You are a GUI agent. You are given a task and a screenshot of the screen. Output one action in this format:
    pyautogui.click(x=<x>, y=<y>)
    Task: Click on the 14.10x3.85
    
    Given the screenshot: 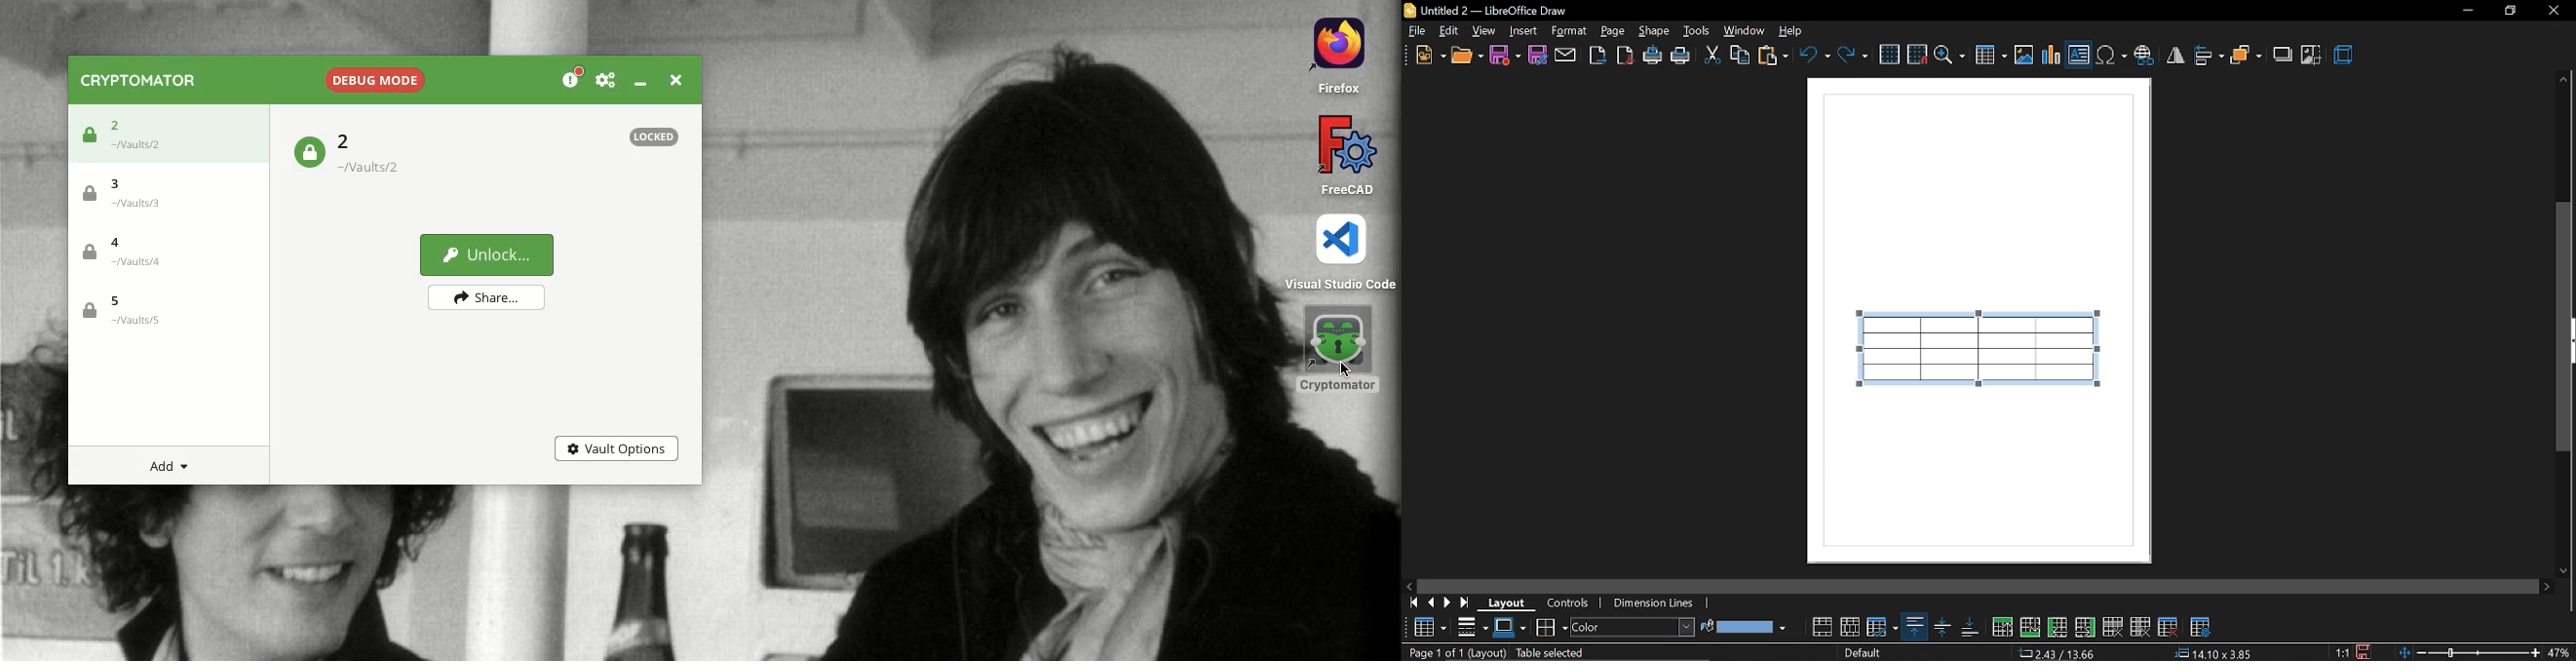 What is the action you would take?
    pyautogui.click(x=2215, y=655)
    